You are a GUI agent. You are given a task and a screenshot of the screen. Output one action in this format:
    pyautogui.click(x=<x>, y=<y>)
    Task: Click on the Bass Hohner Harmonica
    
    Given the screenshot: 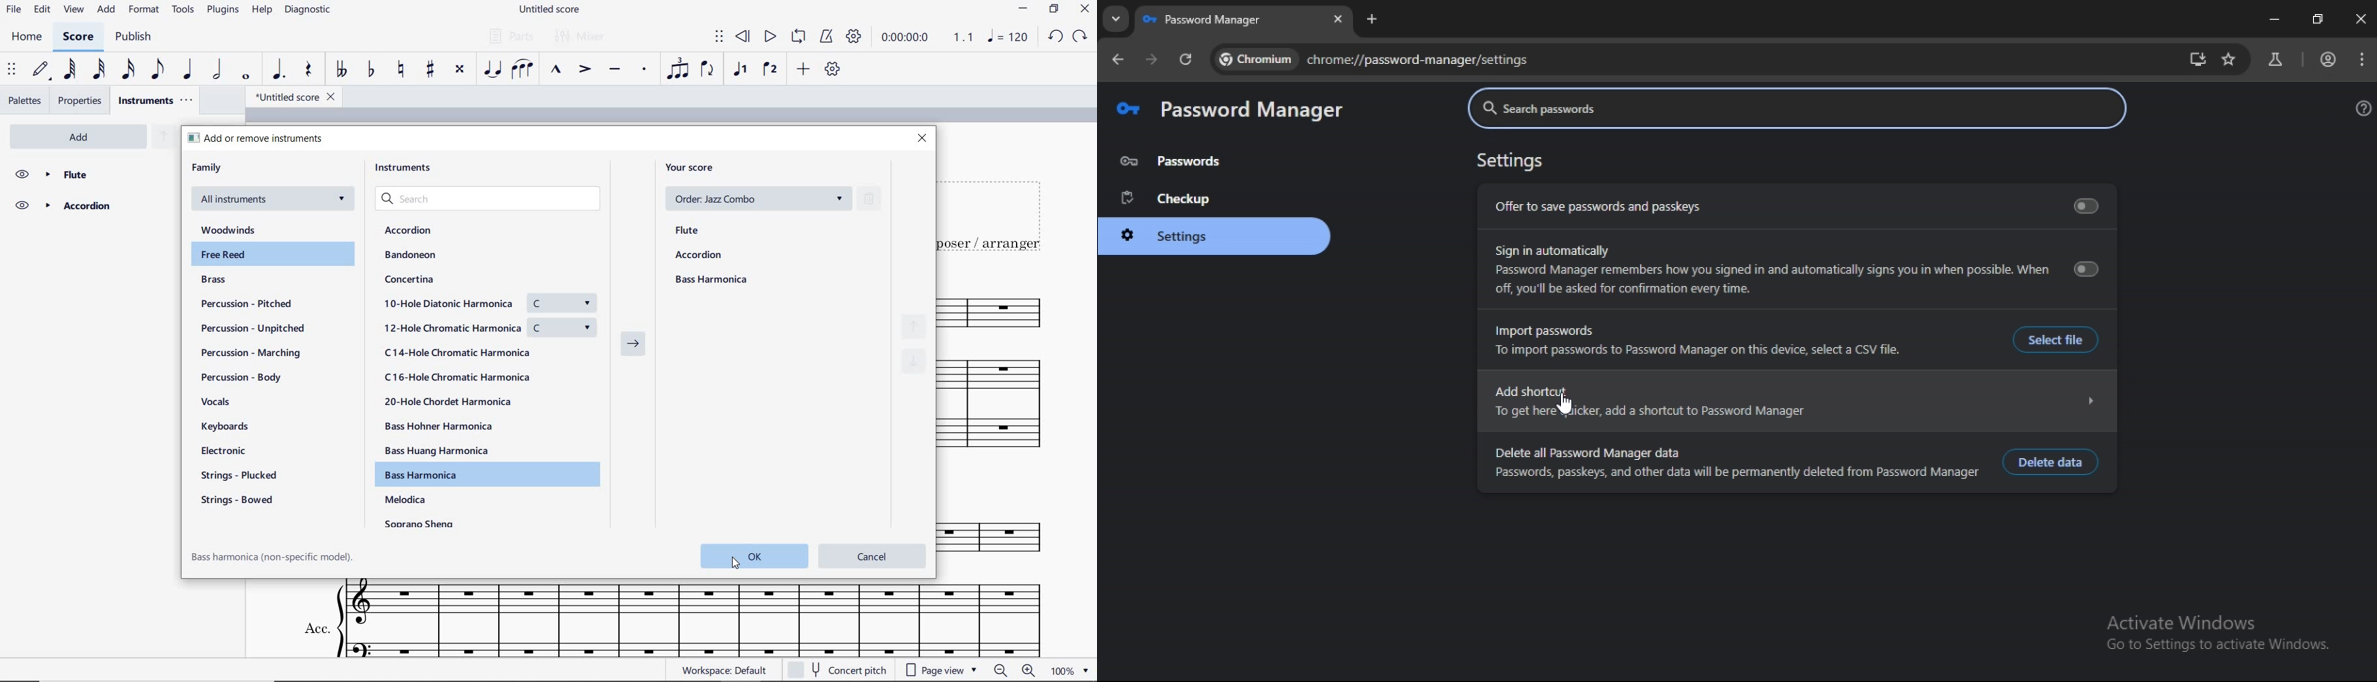 What is the action you would take?
    pyautogui.click(x=440, y=426)
    